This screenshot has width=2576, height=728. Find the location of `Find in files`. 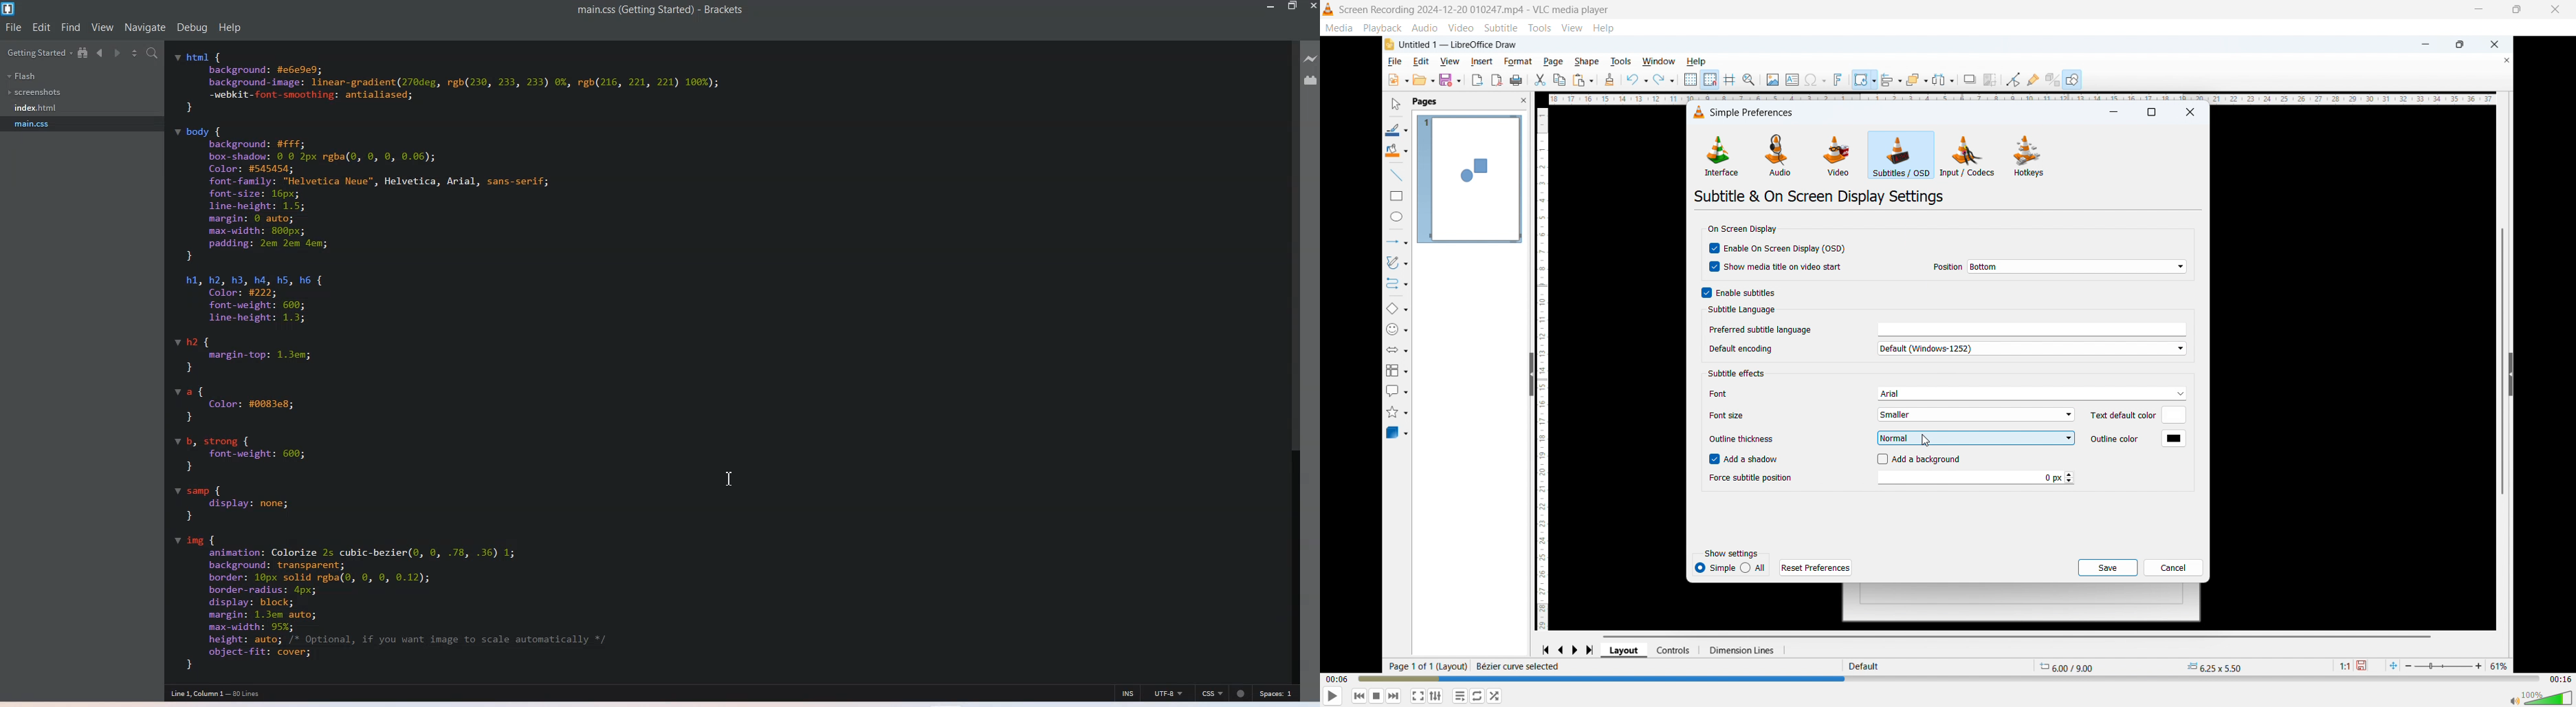

Find in files is located at coordinates (153, 54).